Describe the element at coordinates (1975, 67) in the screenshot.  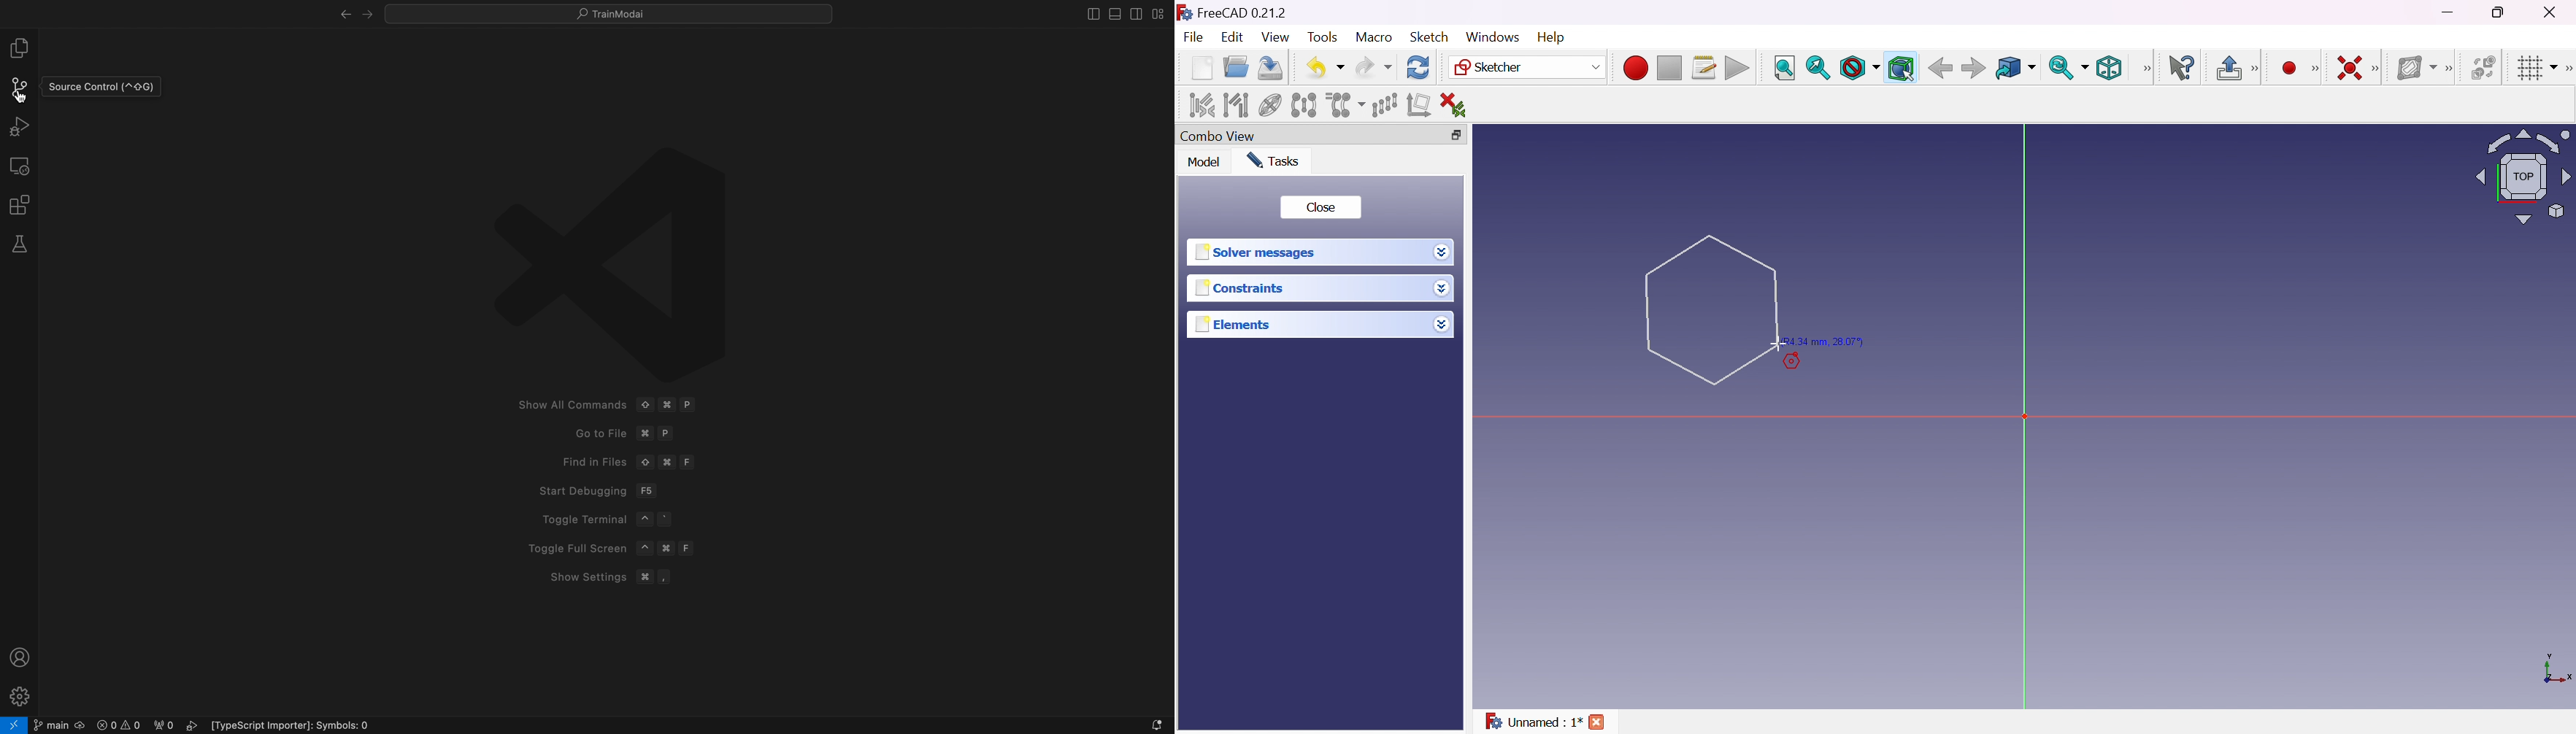
I see `Forward` at that location.